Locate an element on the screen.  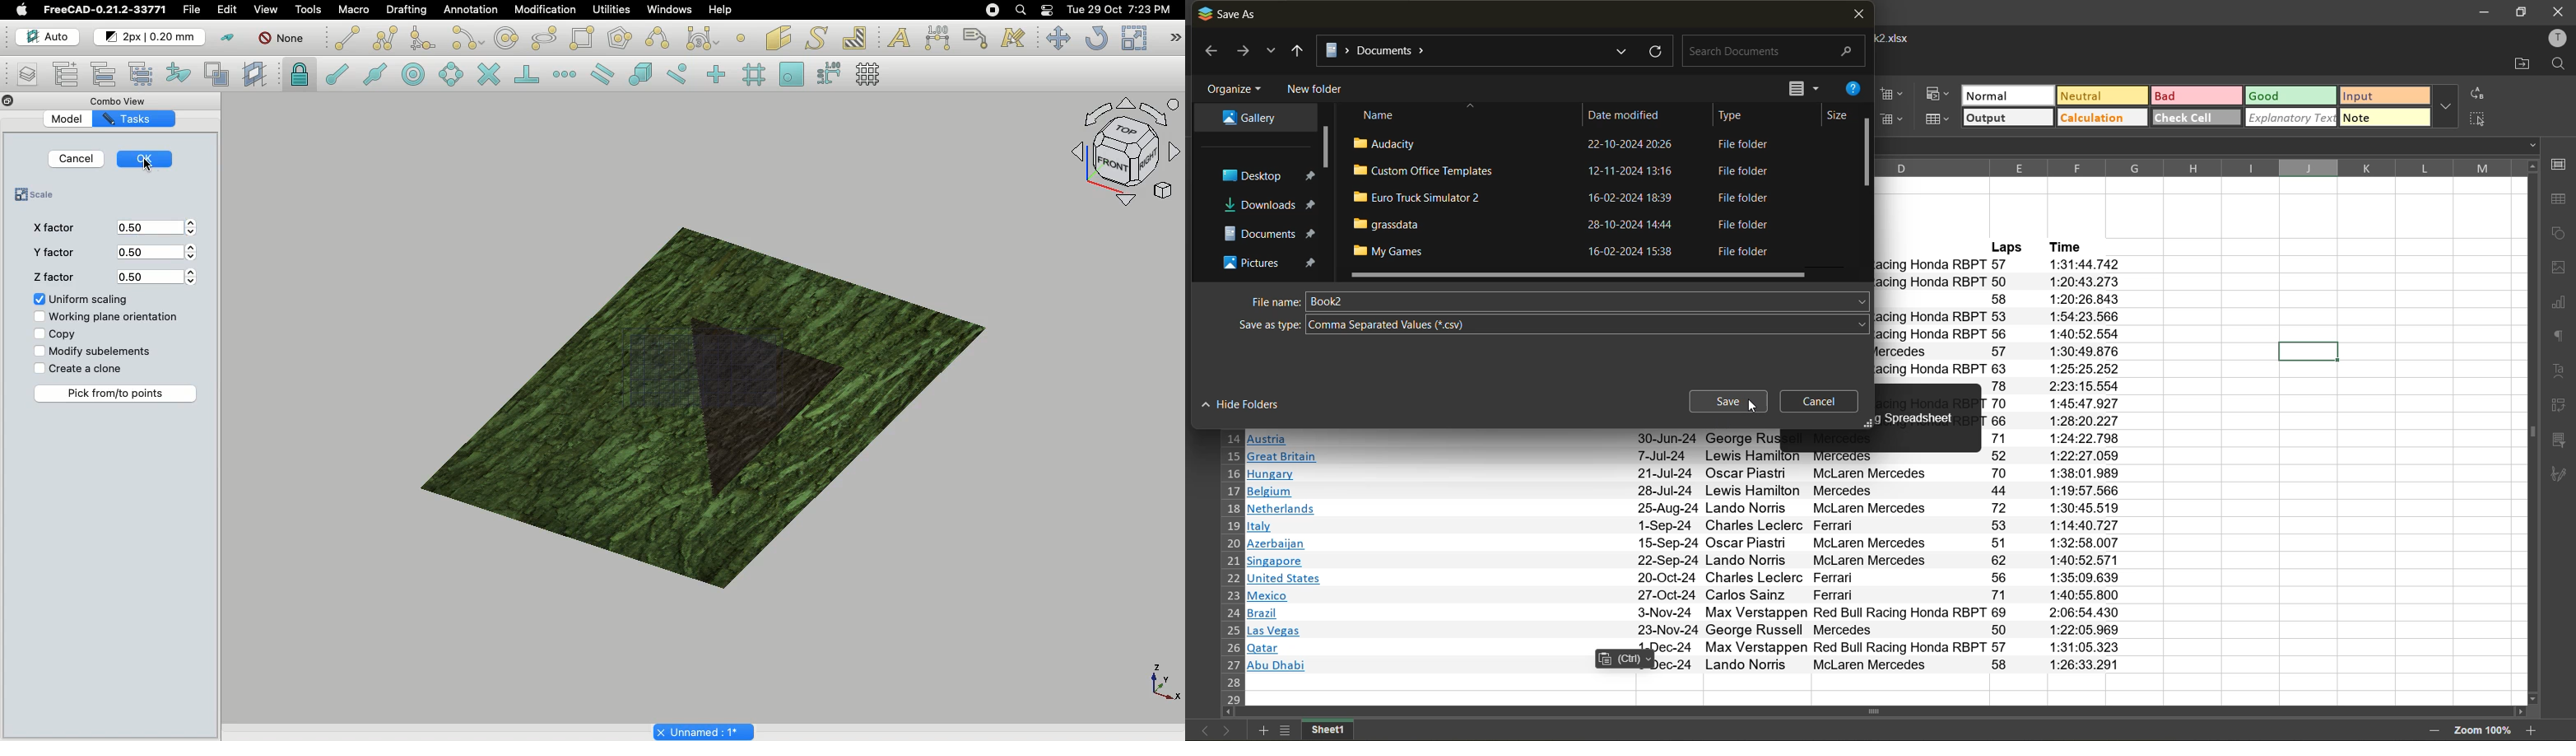
Auto is located at coordinates (42, 36).